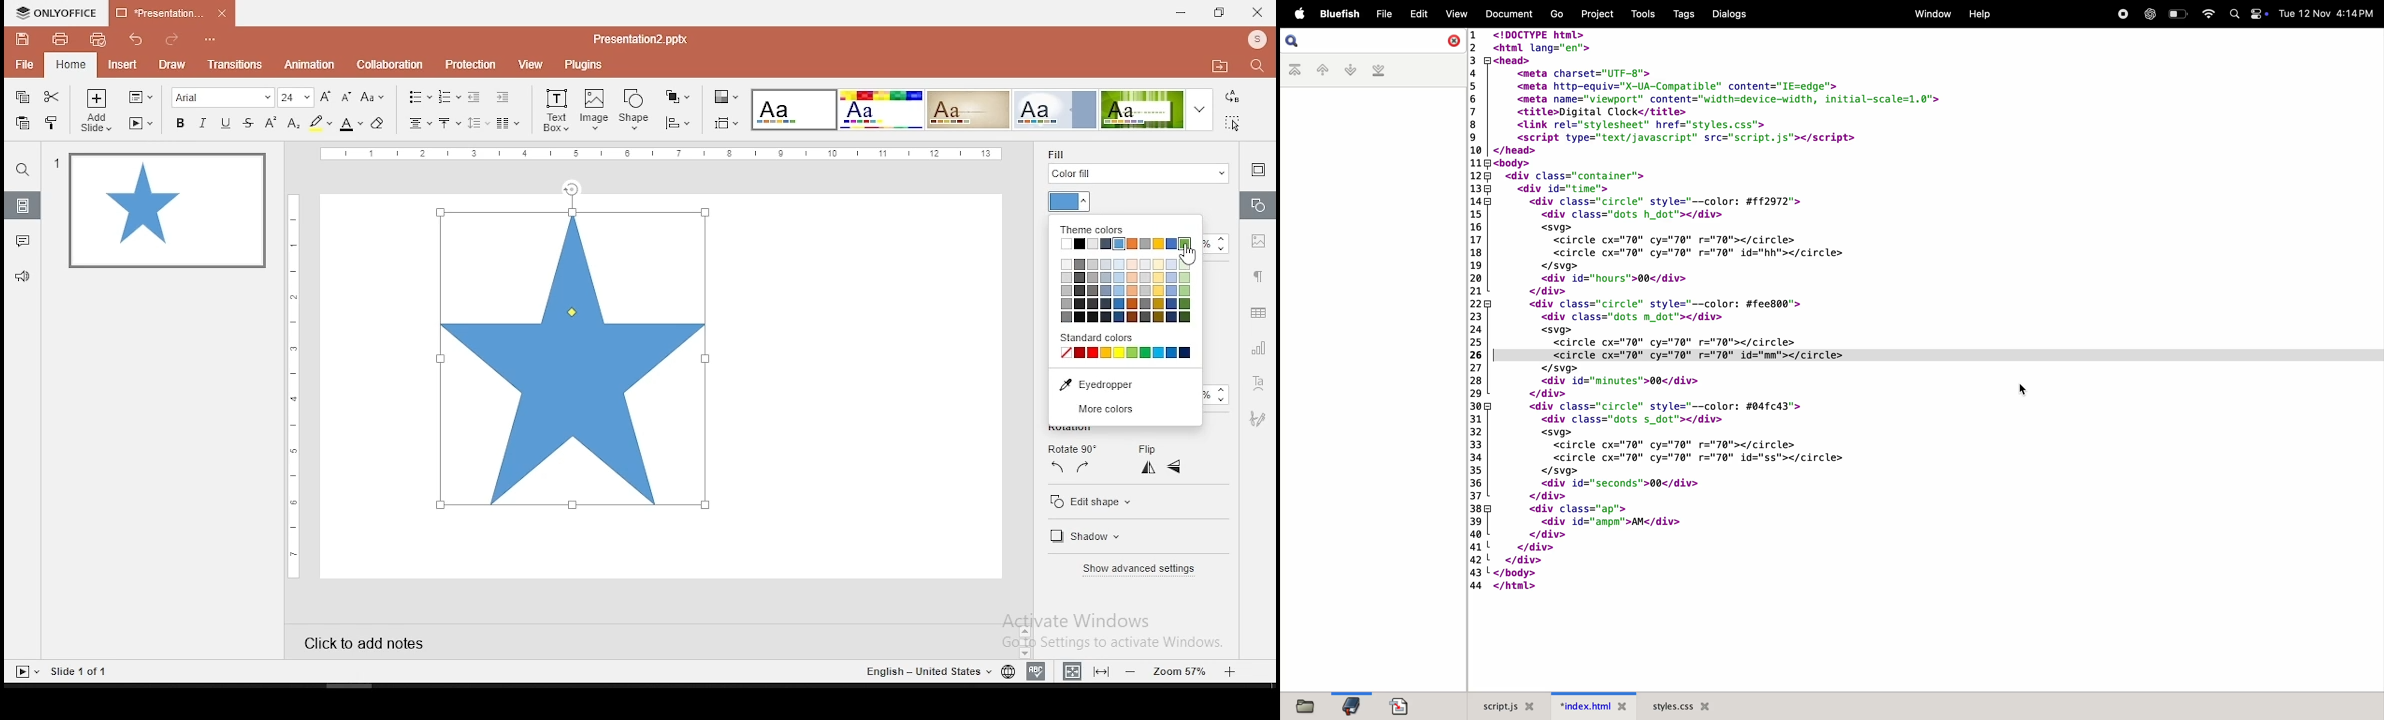 The height and width of the screenshot is (728, 2408). I want to click on wifi, so click(2205, 14).